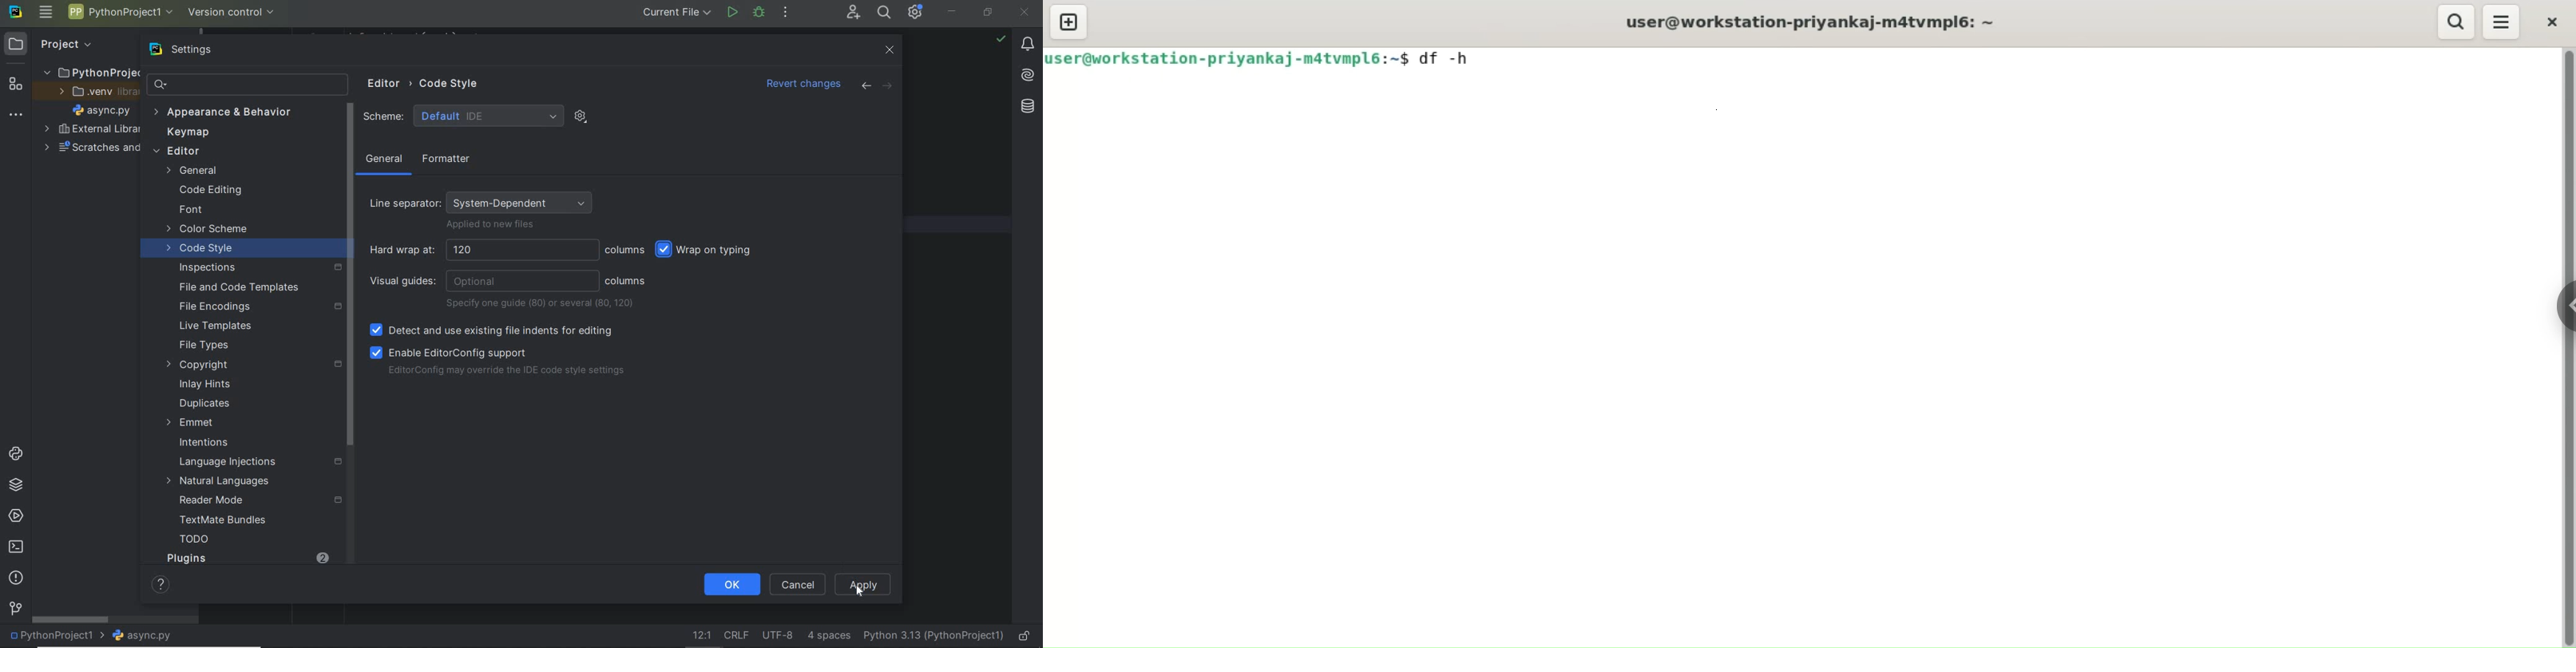 This screenshot has height=672, width=2576. I want to click on file name, so click(147, 636).